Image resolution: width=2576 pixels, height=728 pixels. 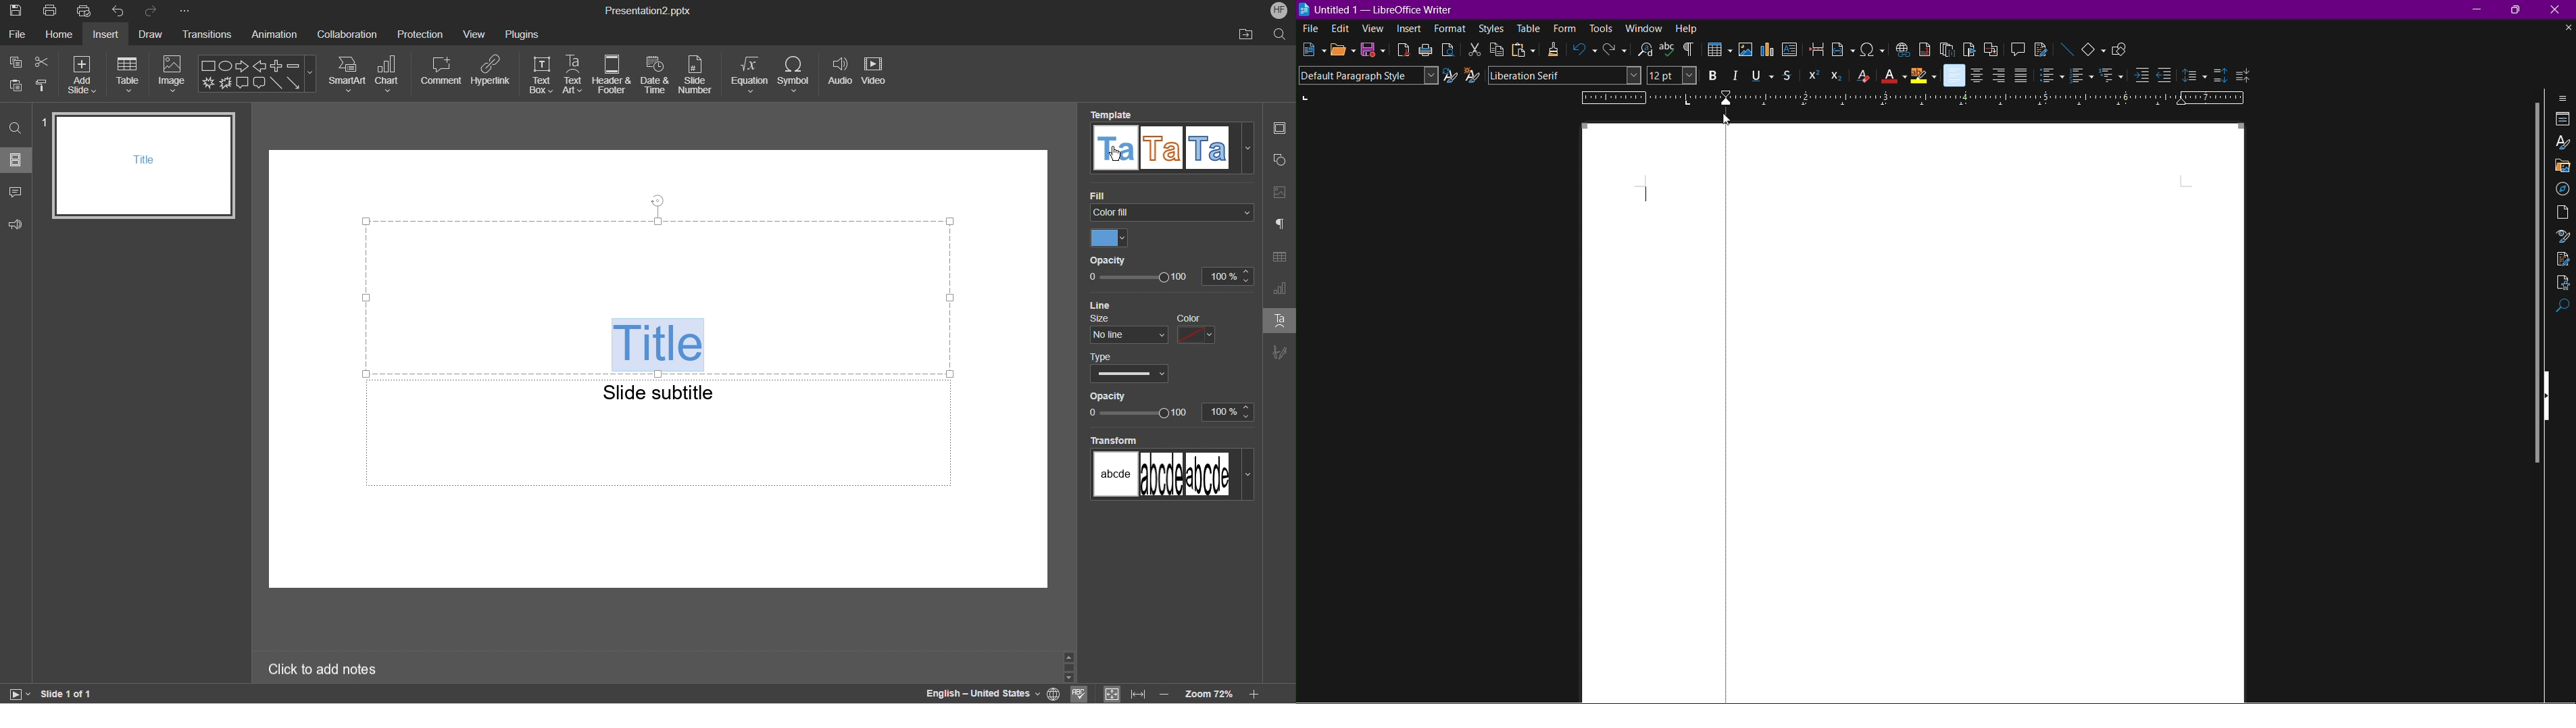 What do you see at coordinates (257, 74) in the screenshot?
I see `Shape Menu` at bounding box center [257, 74].